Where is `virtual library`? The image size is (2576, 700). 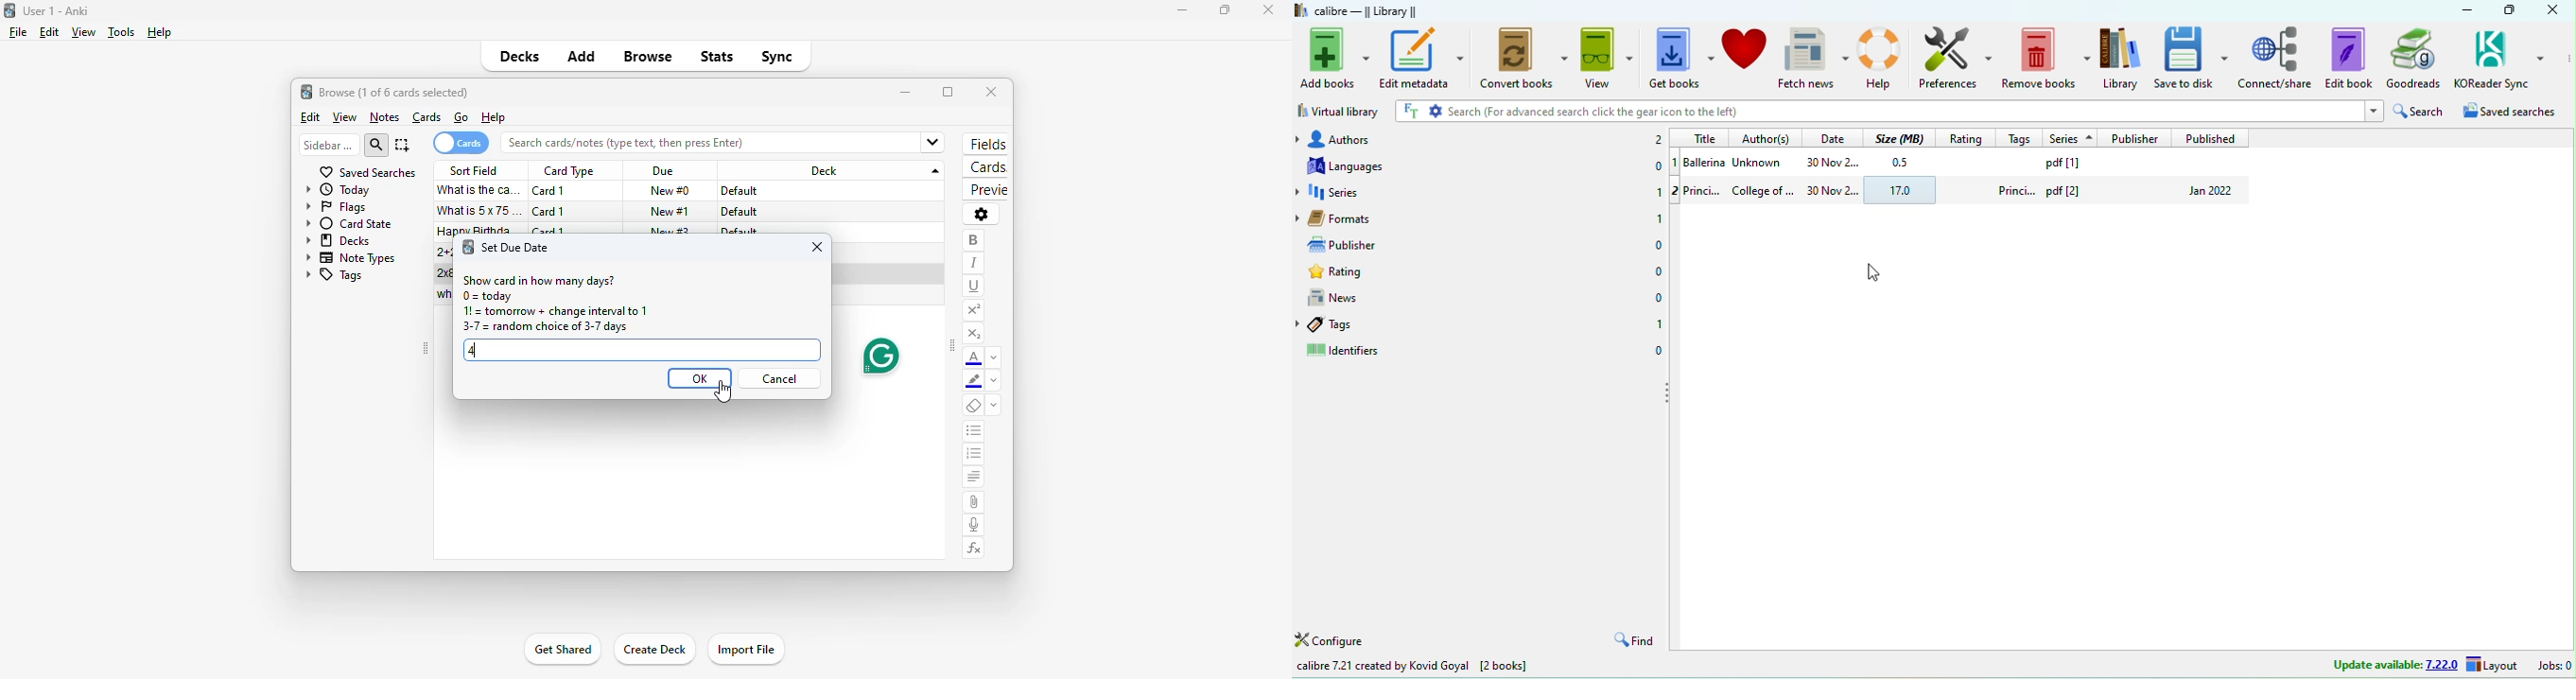 virtual library is located at coordinates (1339, 110).